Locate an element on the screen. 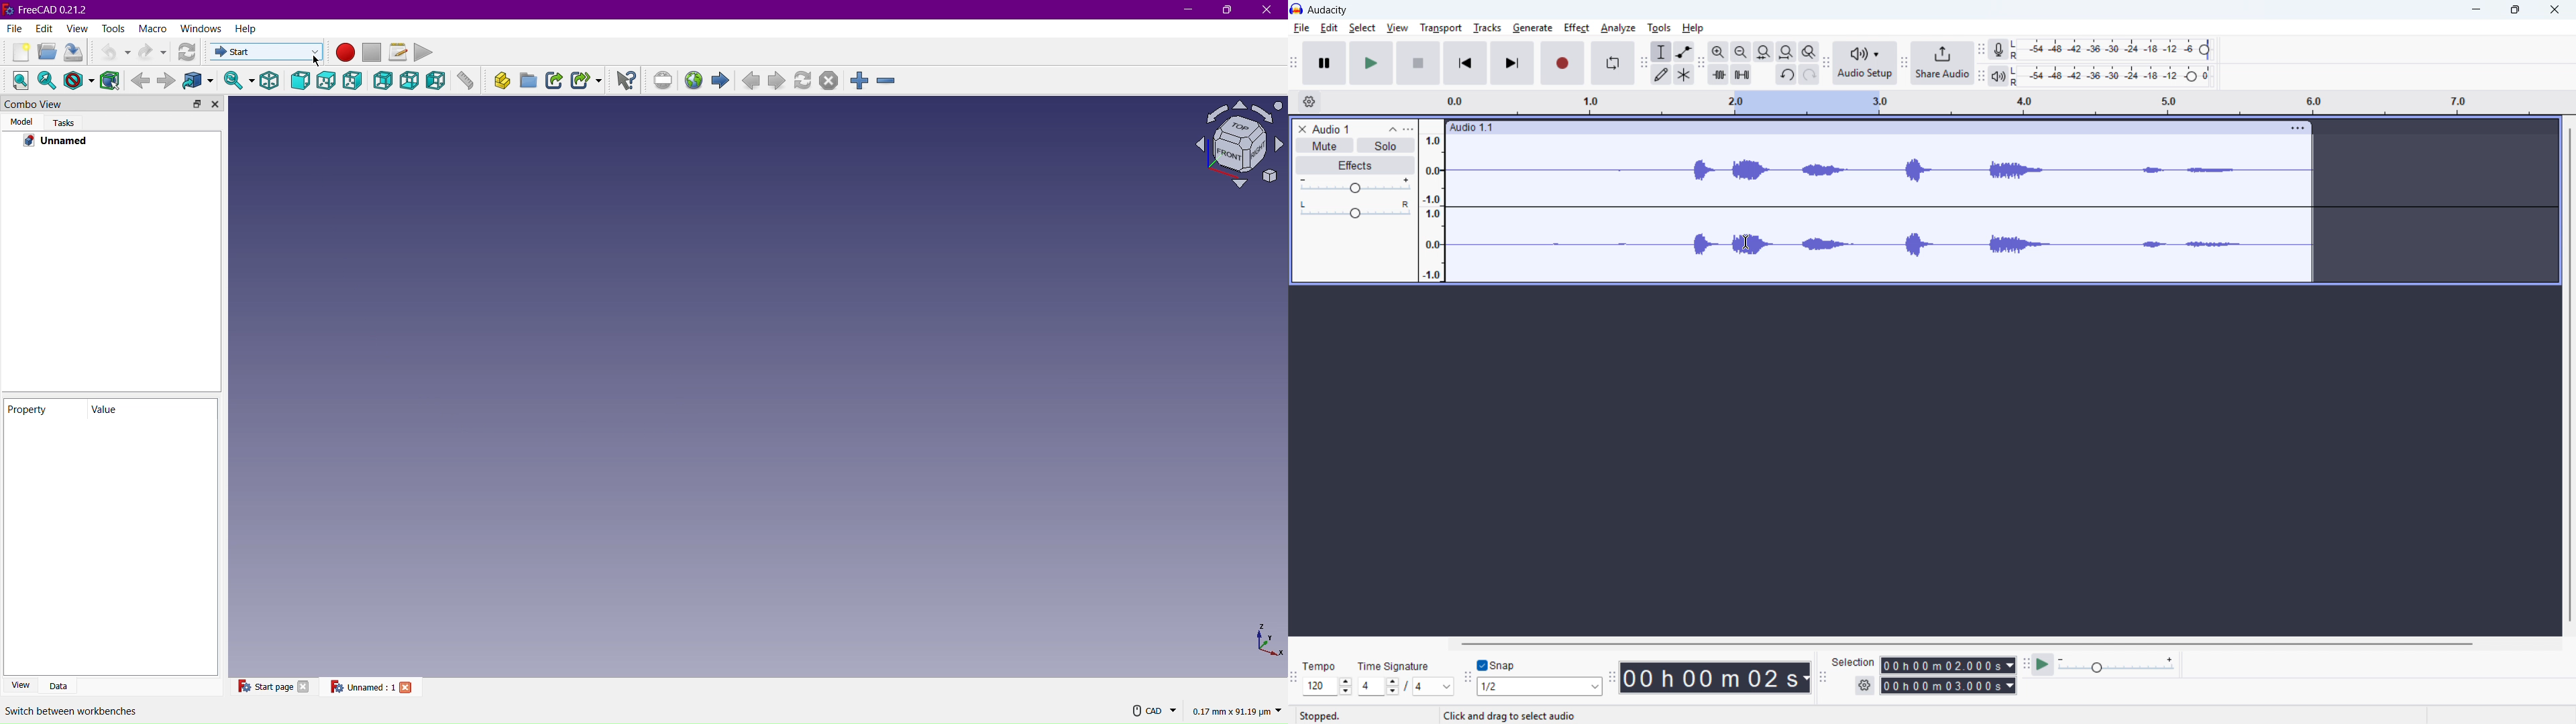  Bounding Box is located at coordinates (111, 80).